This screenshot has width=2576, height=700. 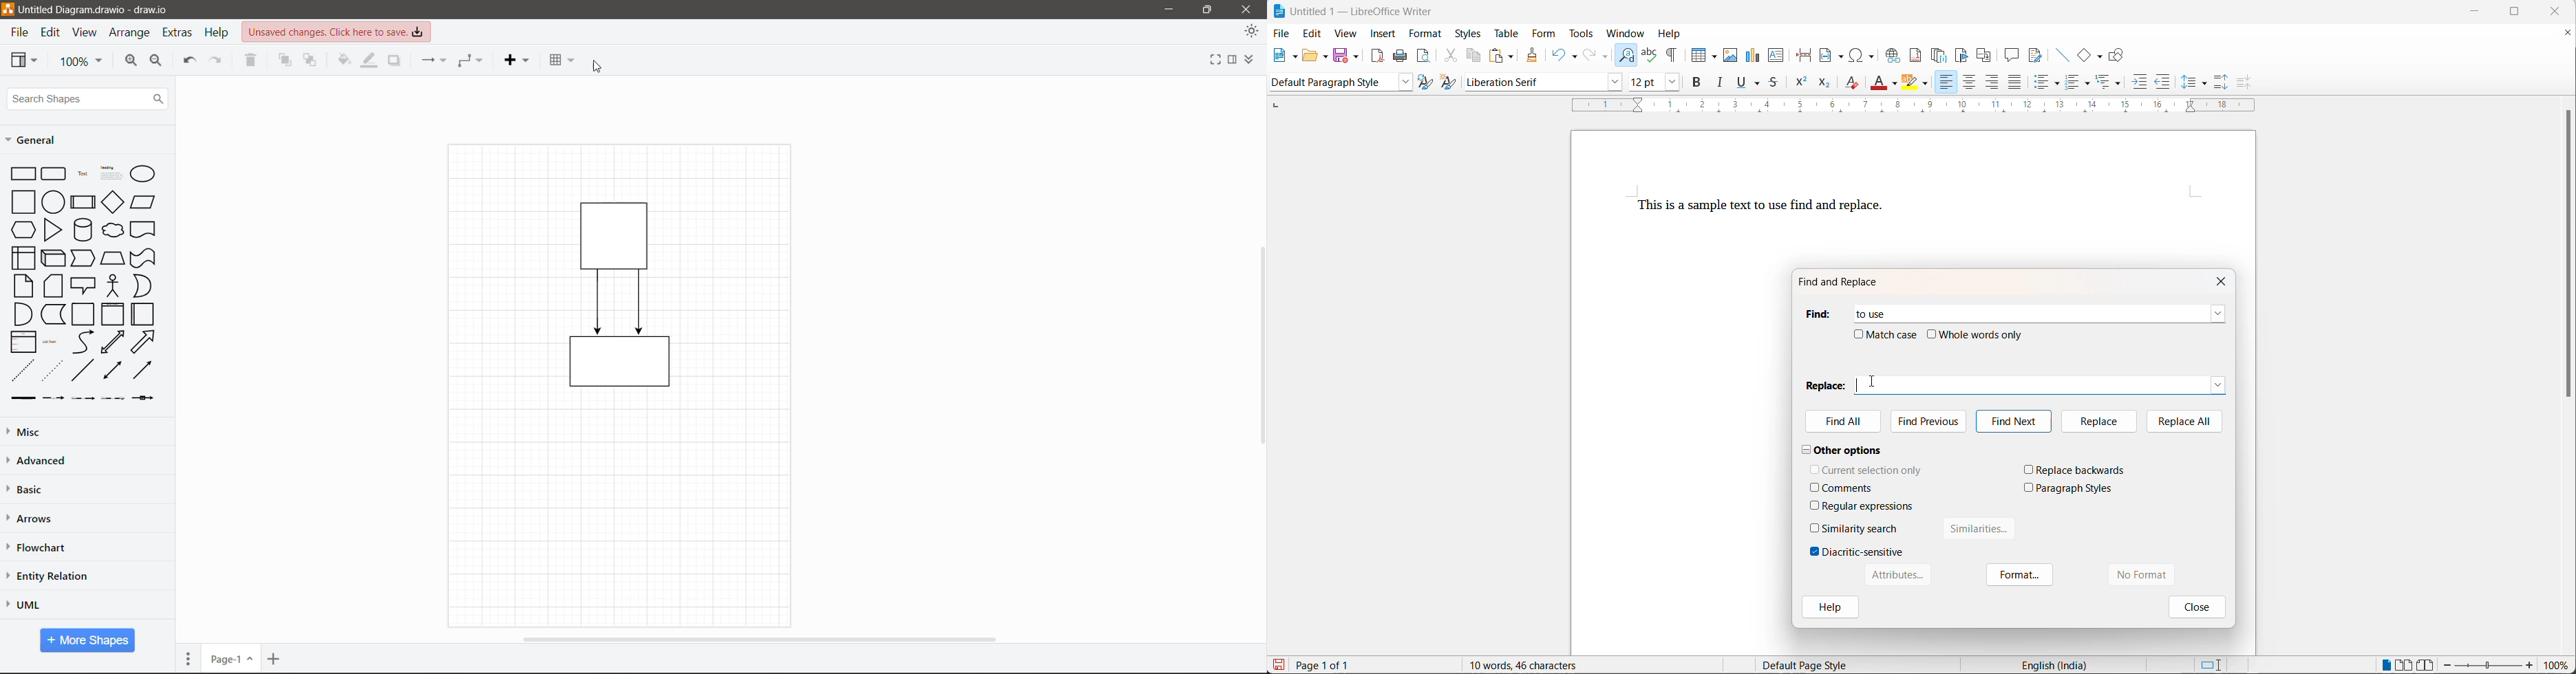 I want to click on Delete, so click(x=252, y=62).